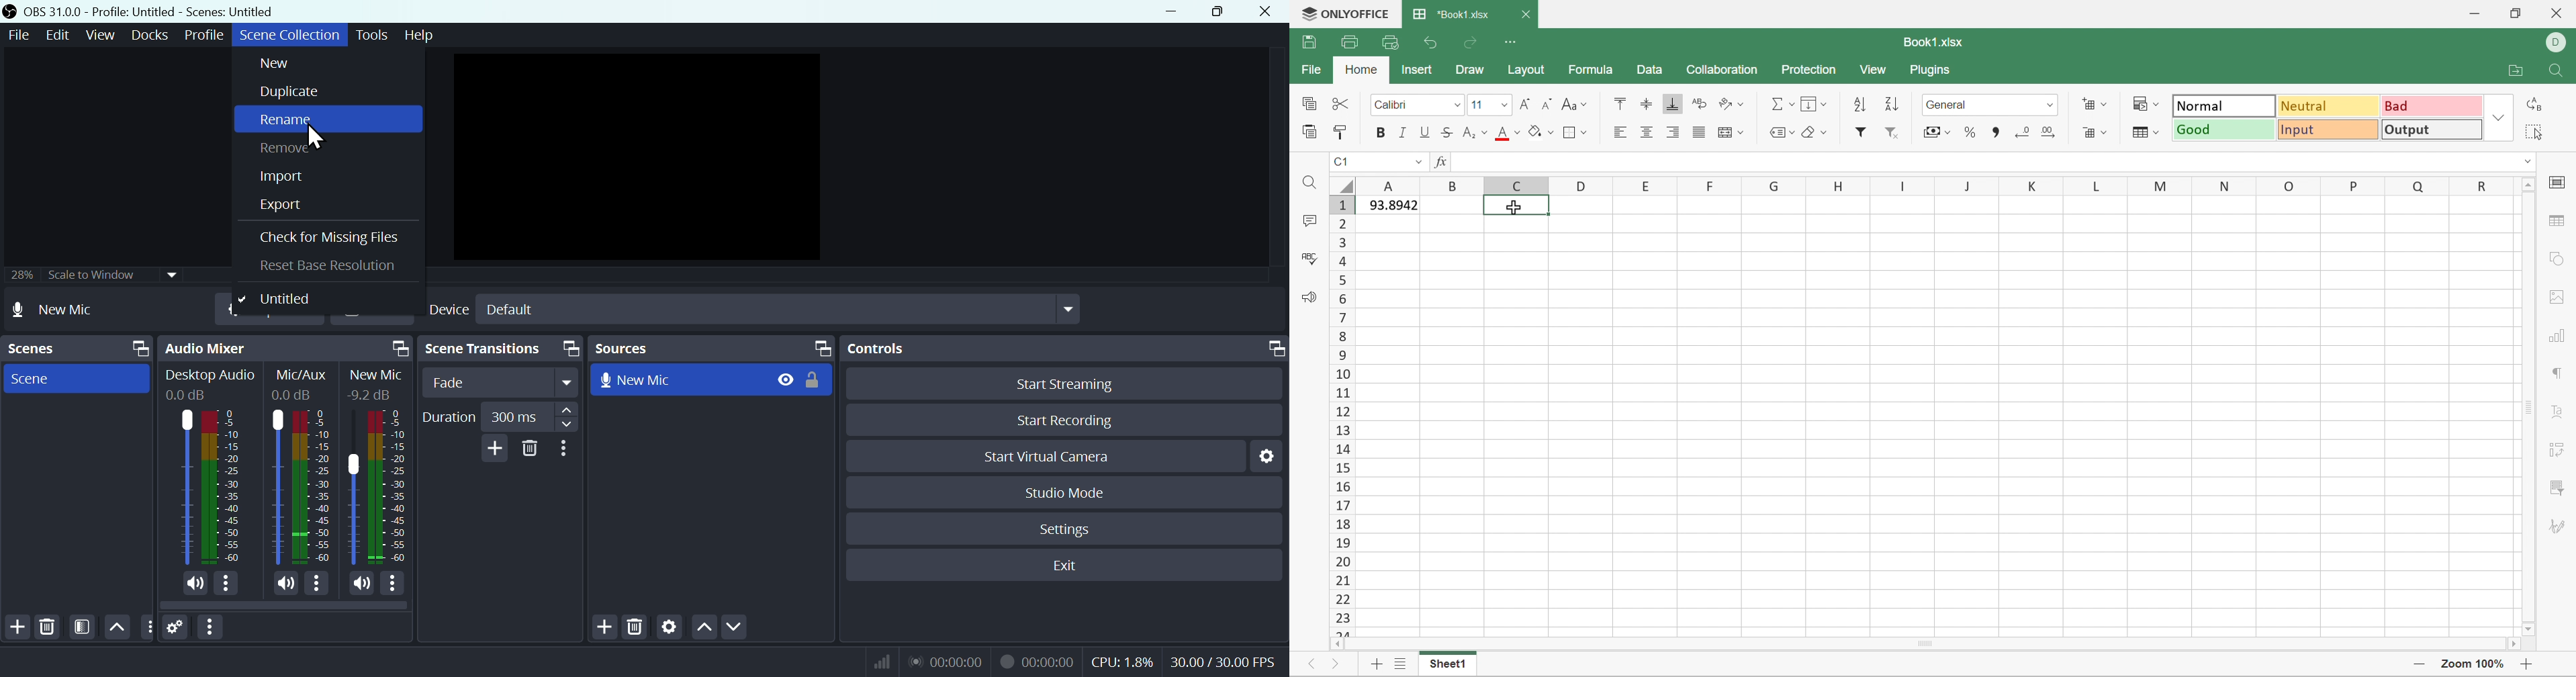 The image size is (2576, 700). I want to click on cell settings, so click(2559, 180).